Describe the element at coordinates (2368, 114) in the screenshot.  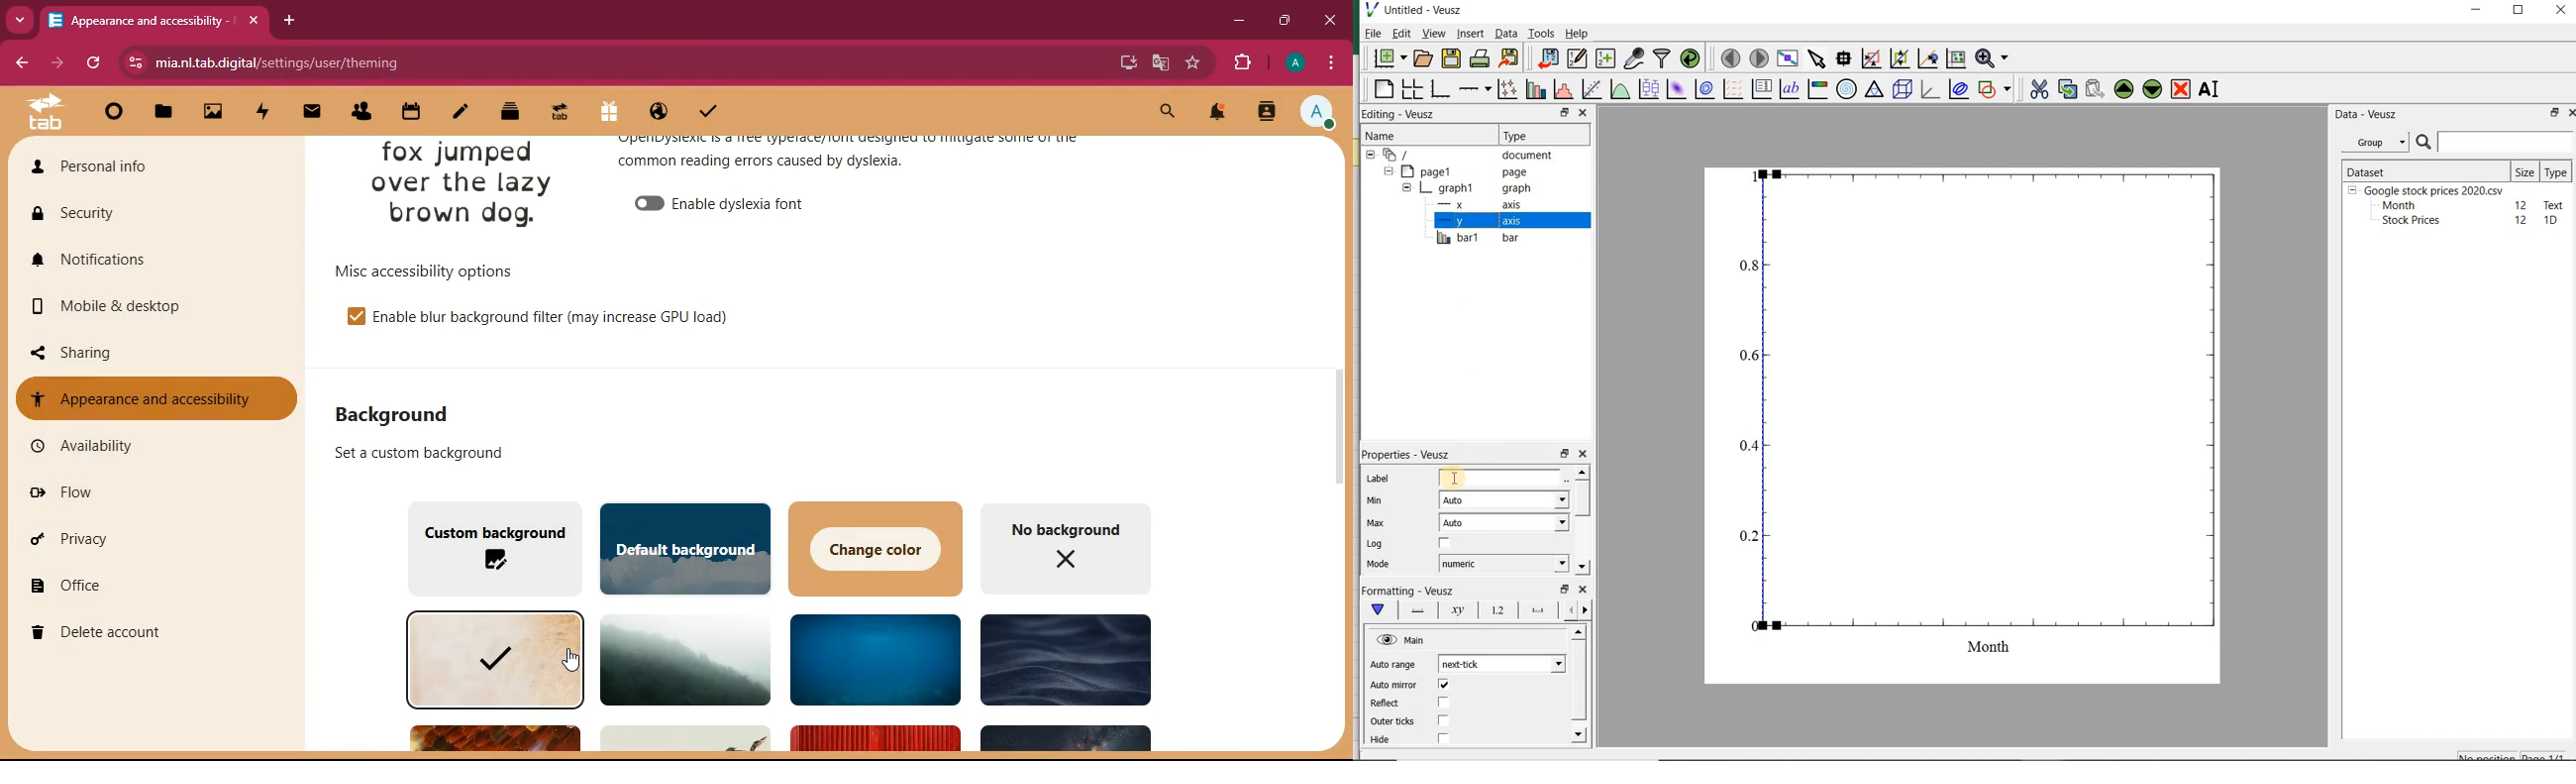
I see `Data - Veusz` at that location.